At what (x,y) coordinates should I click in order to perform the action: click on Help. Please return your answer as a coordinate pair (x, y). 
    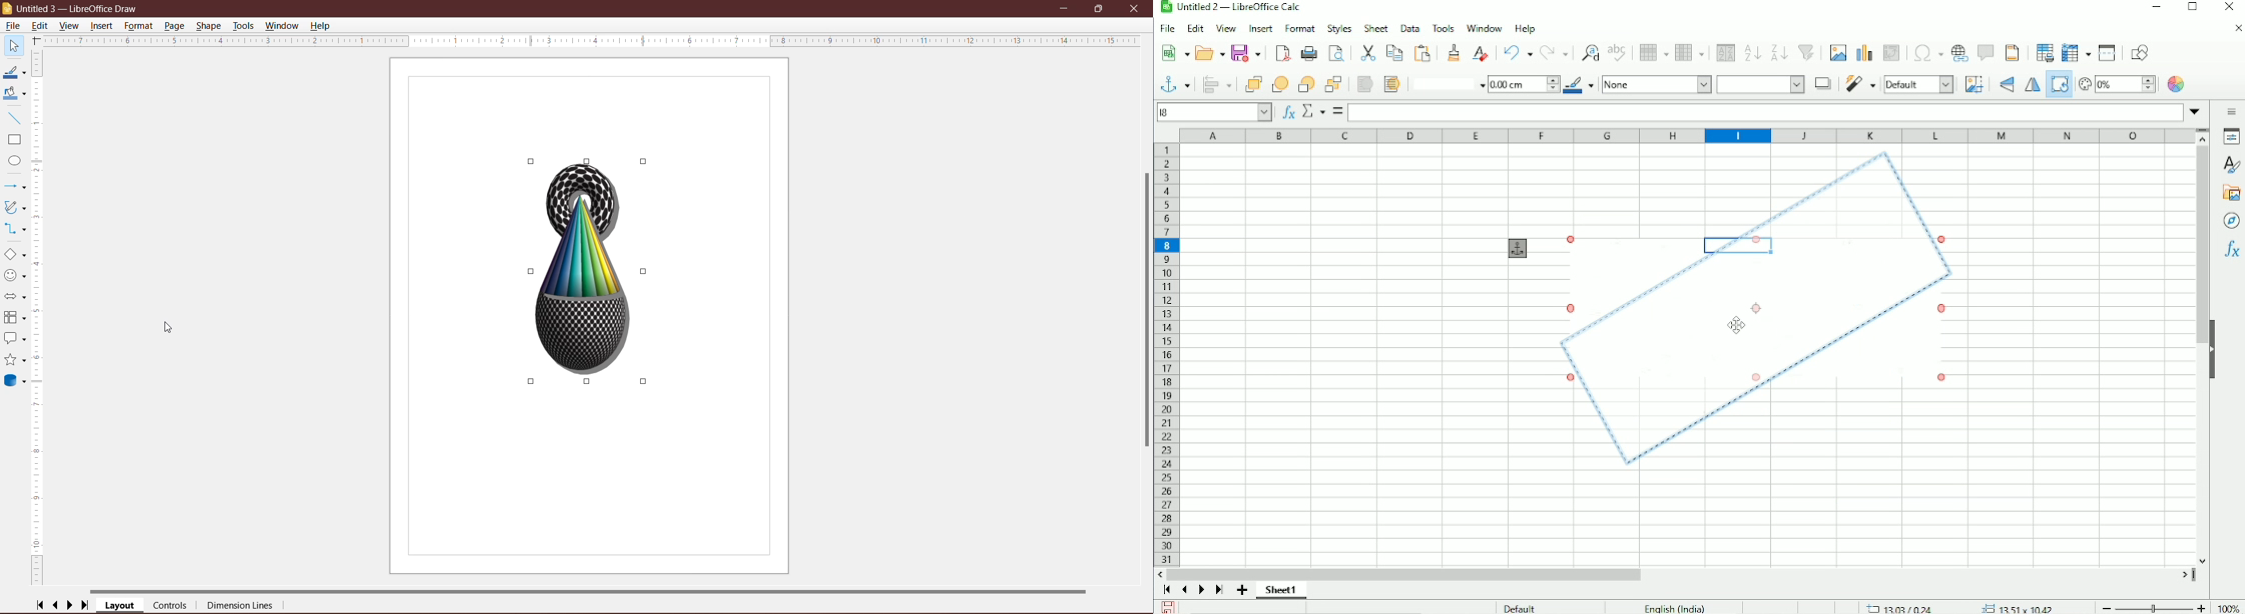
    Looking at the image, I should click on (1526, 27).